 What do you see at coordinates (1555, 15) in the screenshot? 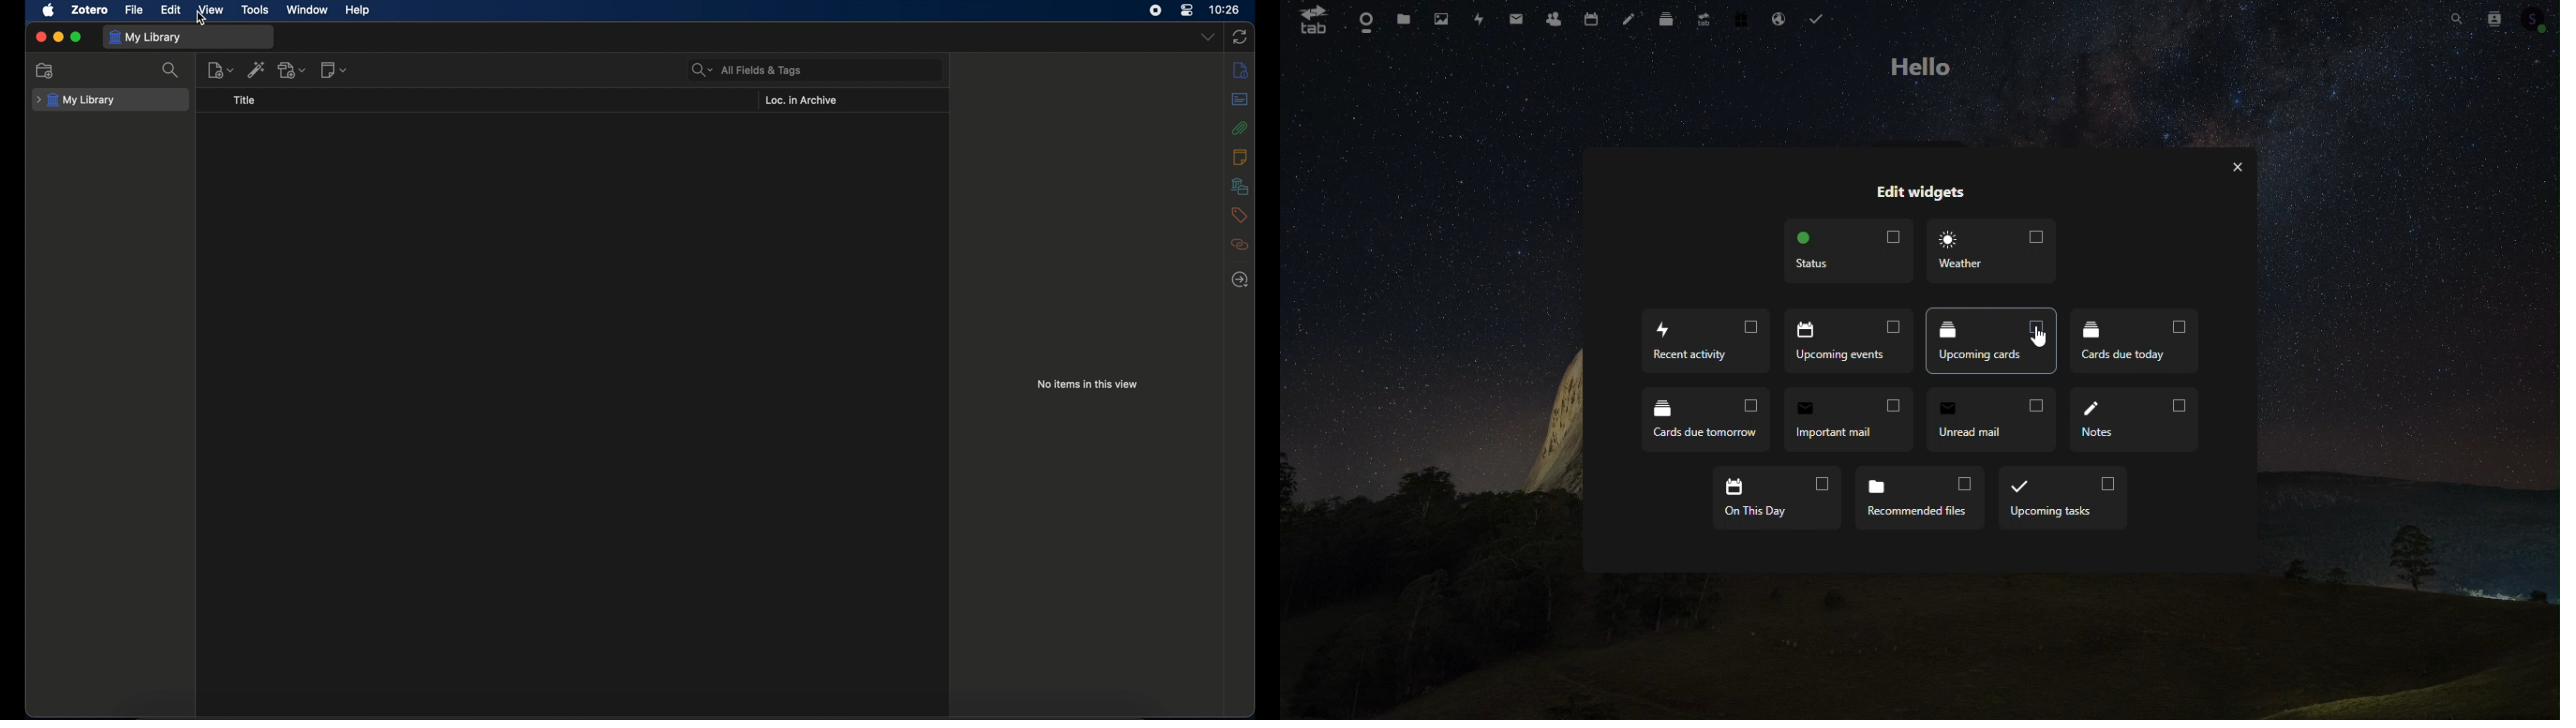
I see `Contacts` at bounding box center [1555, 15].